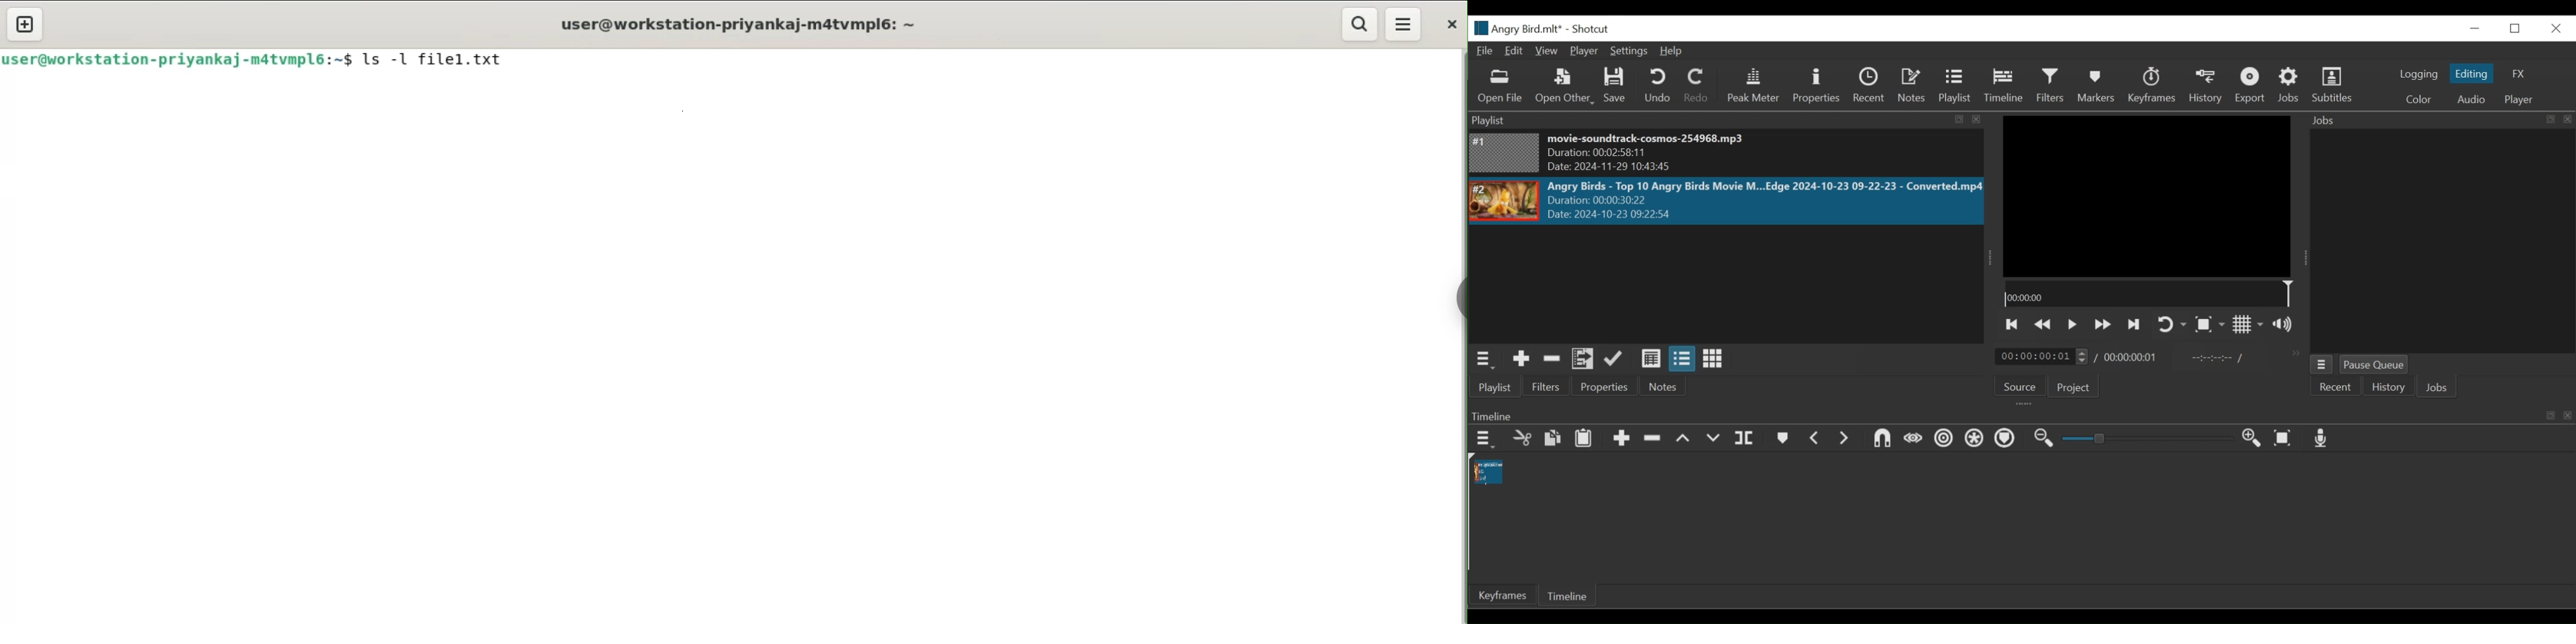  Describe the element at coordinates (1454, 24) in the screenshot. I see `close` at that location.